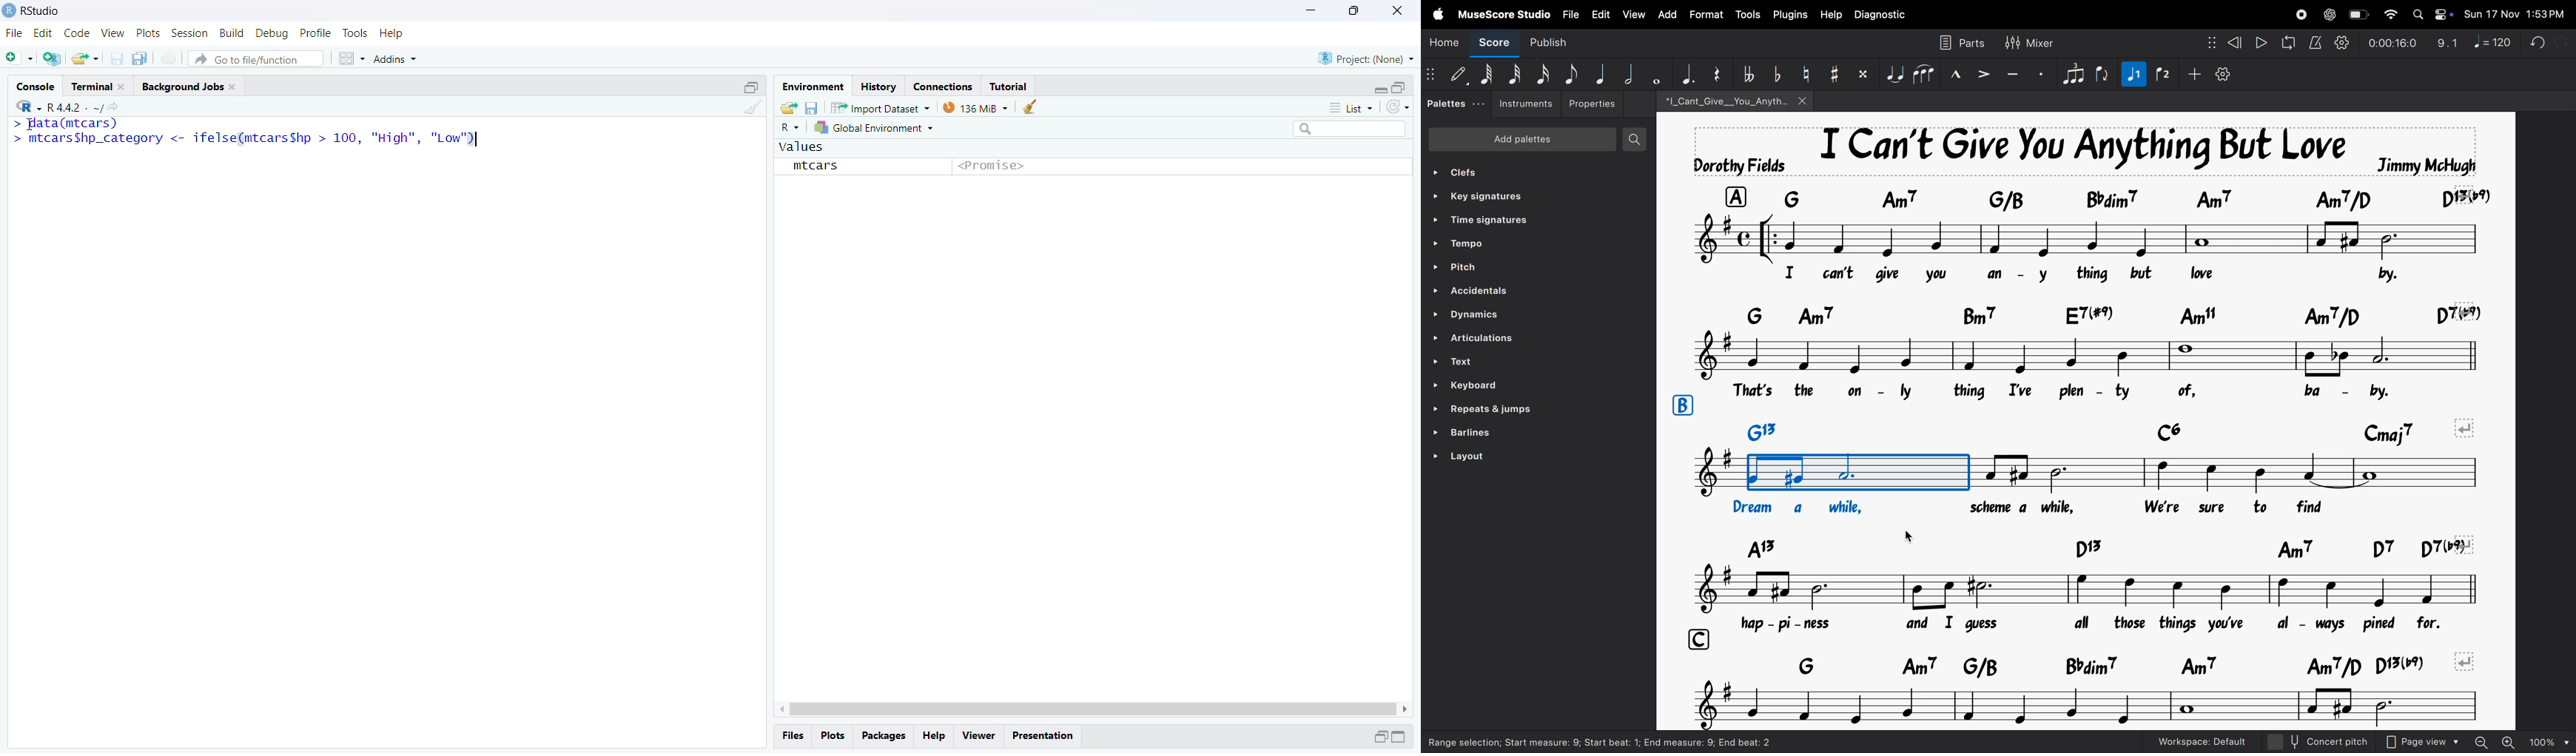 This screenshot has height=756, width=2576. I want to click on keys, so click(2100, 549).